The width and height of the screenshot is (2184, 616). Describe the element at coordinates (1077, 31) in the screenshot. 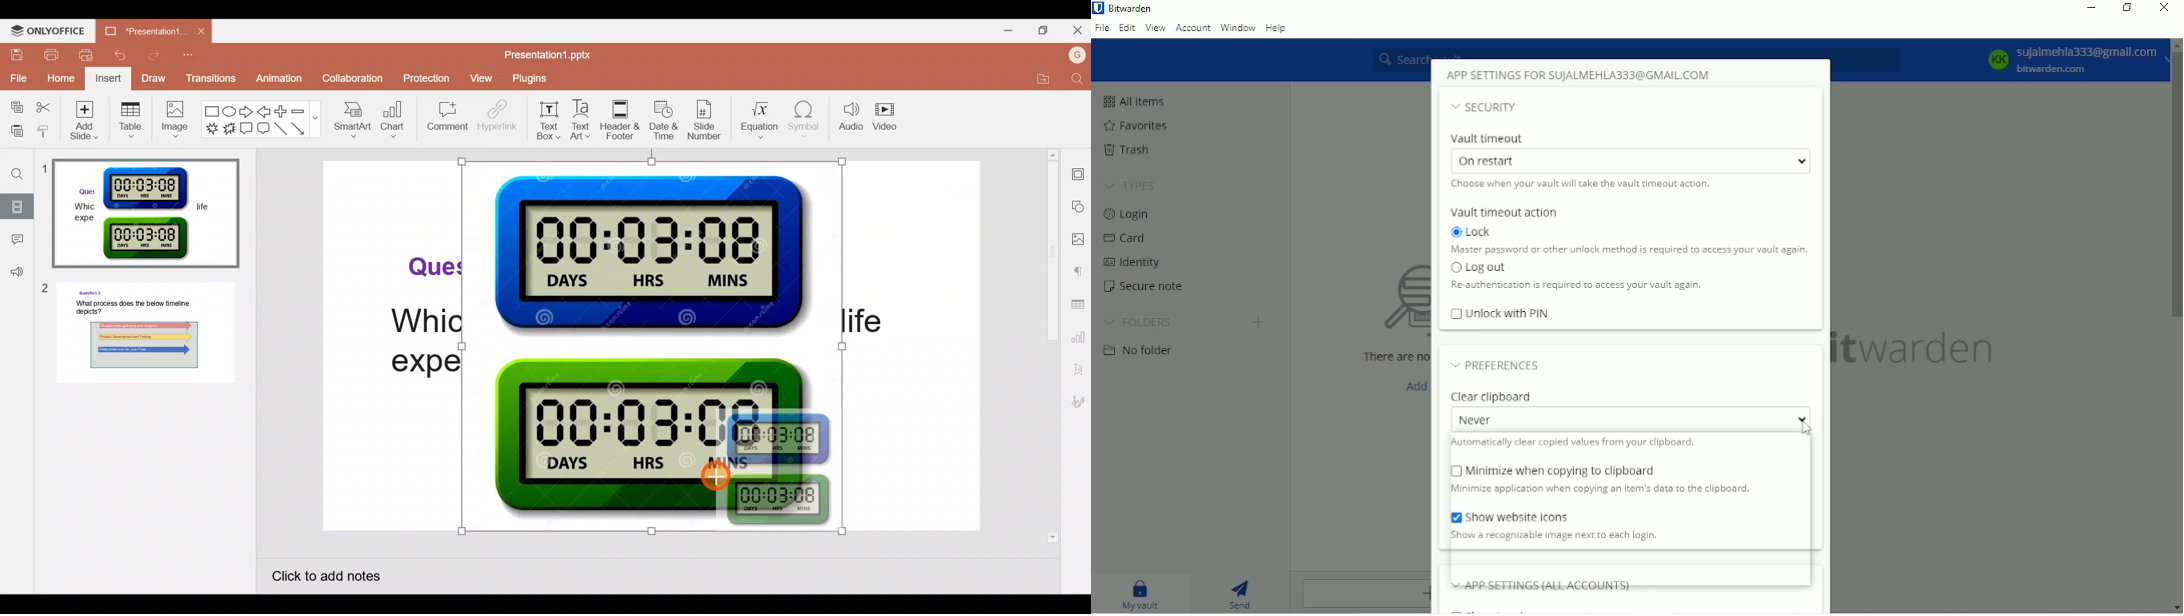

I see `Close` at that location.